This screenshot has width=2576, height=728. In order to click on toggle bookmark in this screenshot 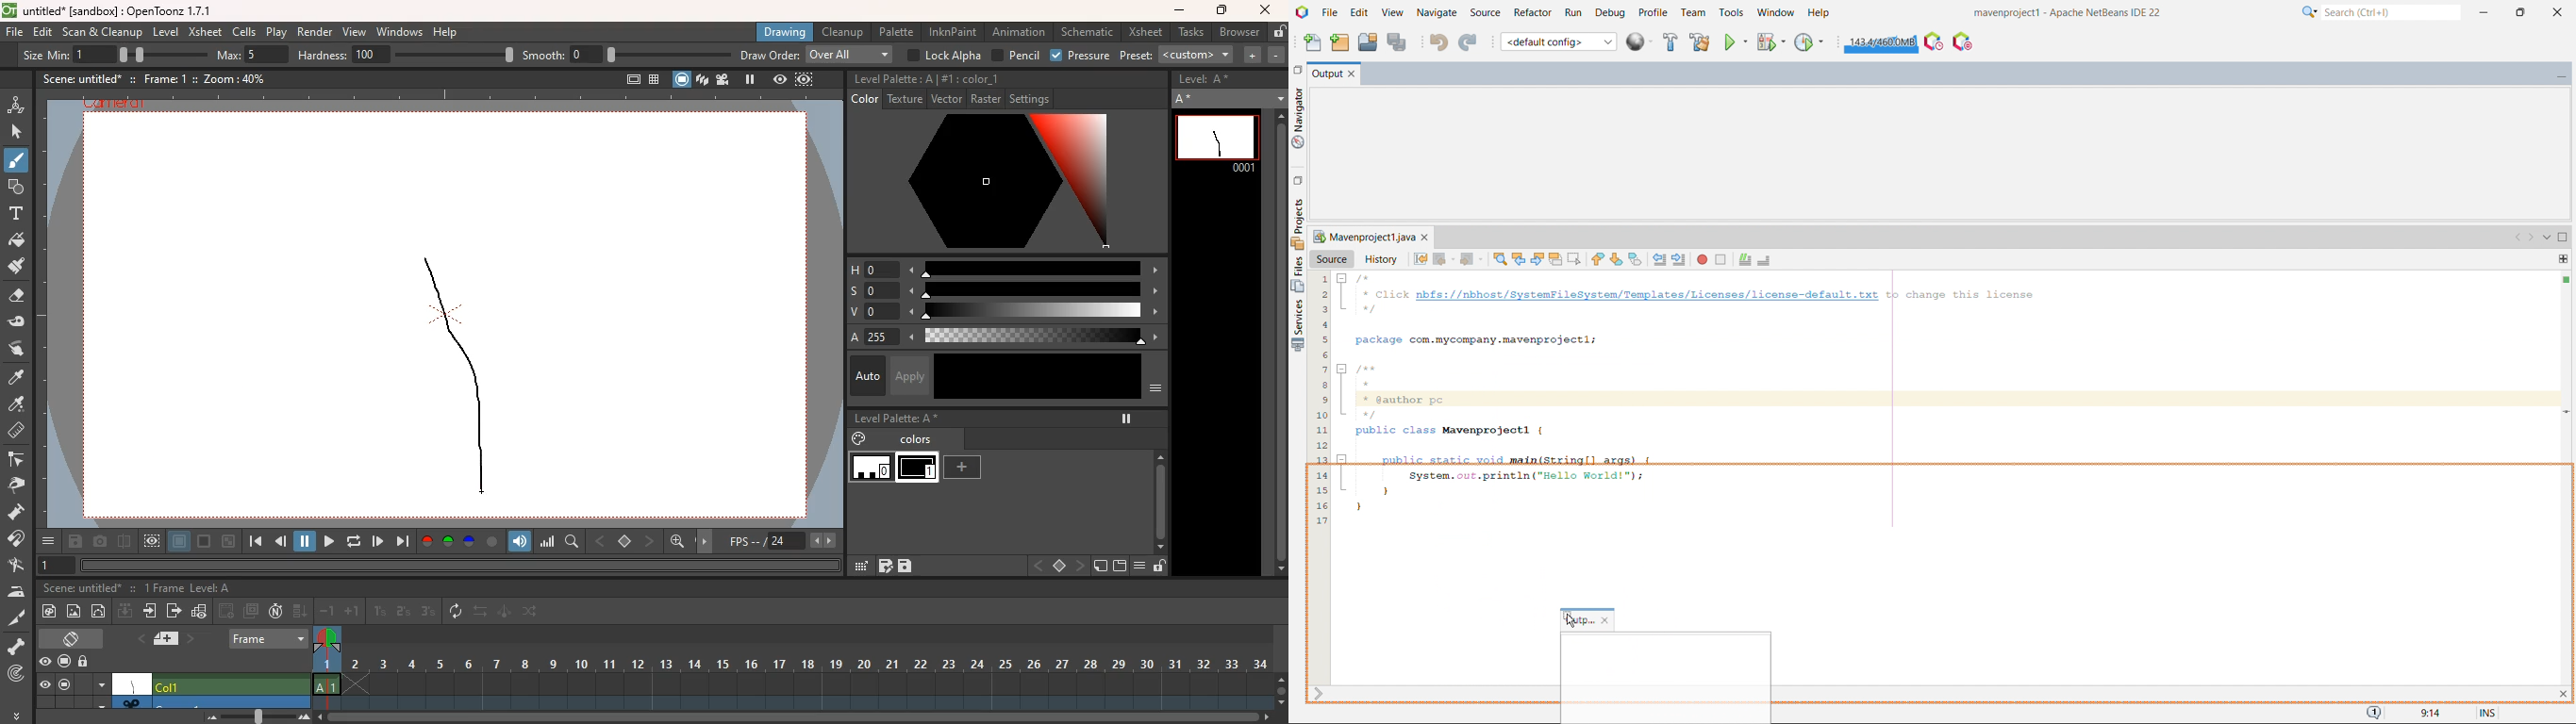, I will do `click(1635, 259)`.